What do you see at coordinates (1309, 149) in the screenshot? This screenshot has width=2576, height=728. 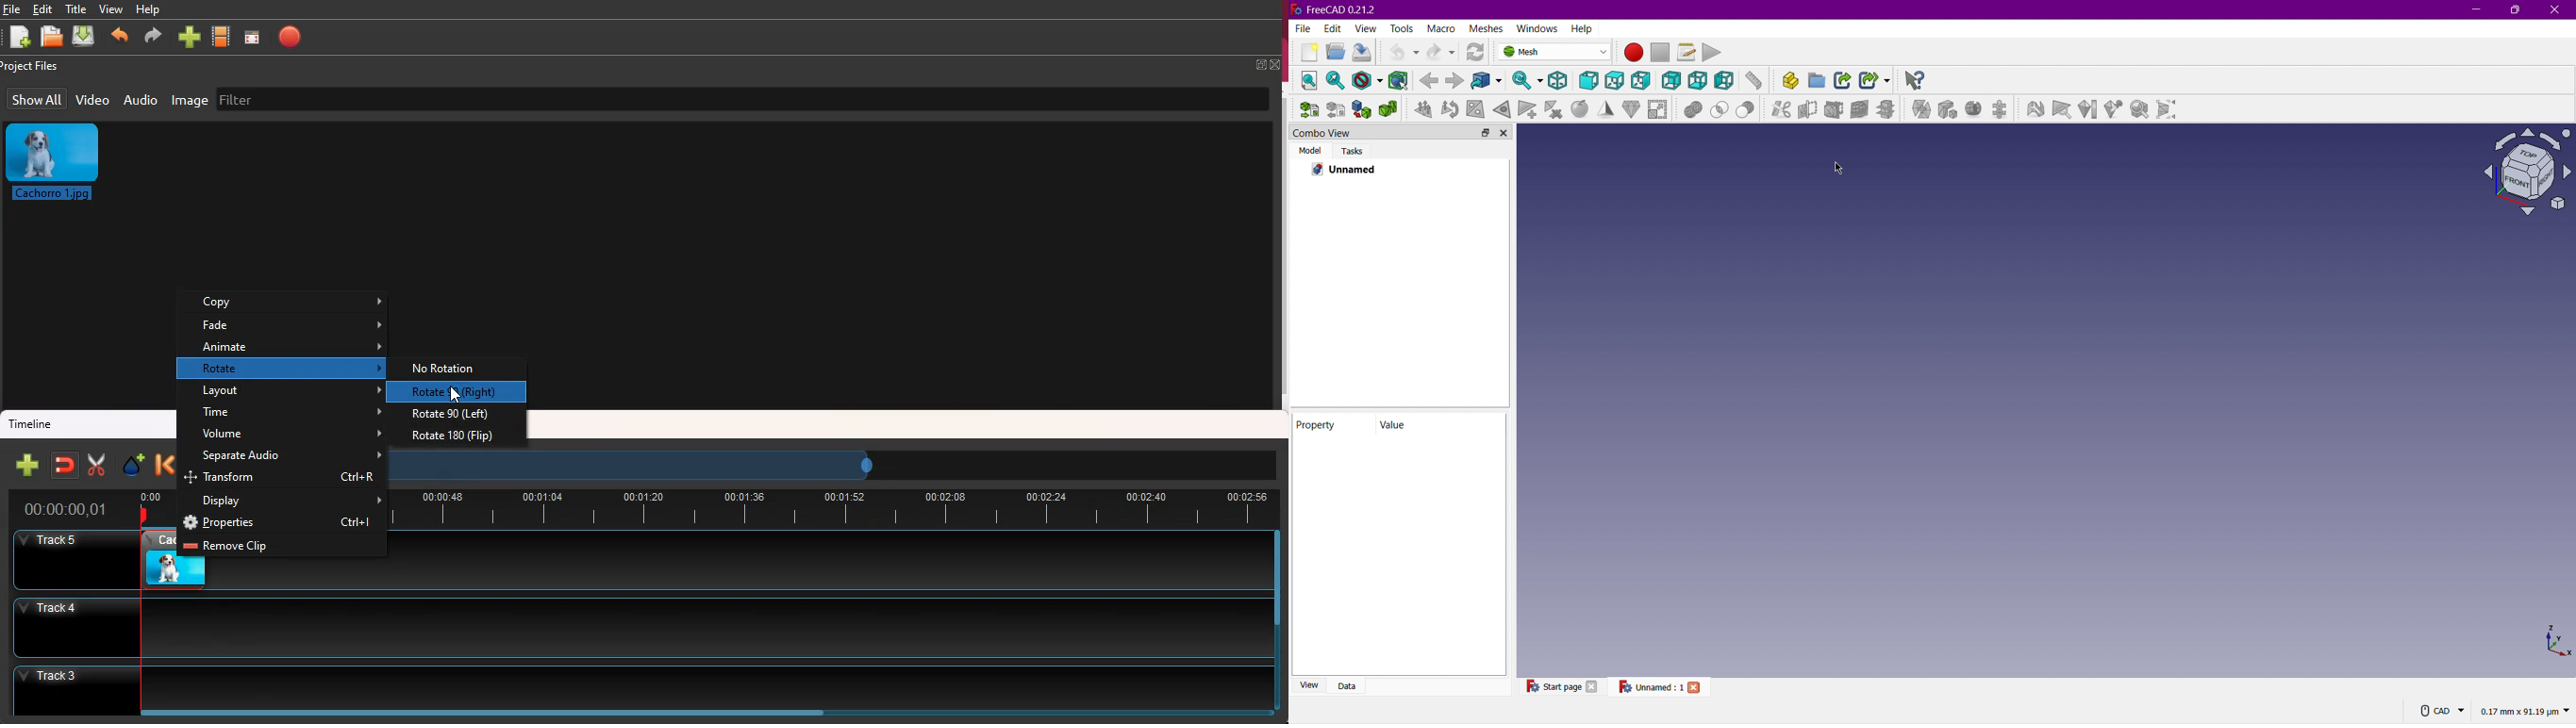 I see `Model` at bounding box center [1309, 149].